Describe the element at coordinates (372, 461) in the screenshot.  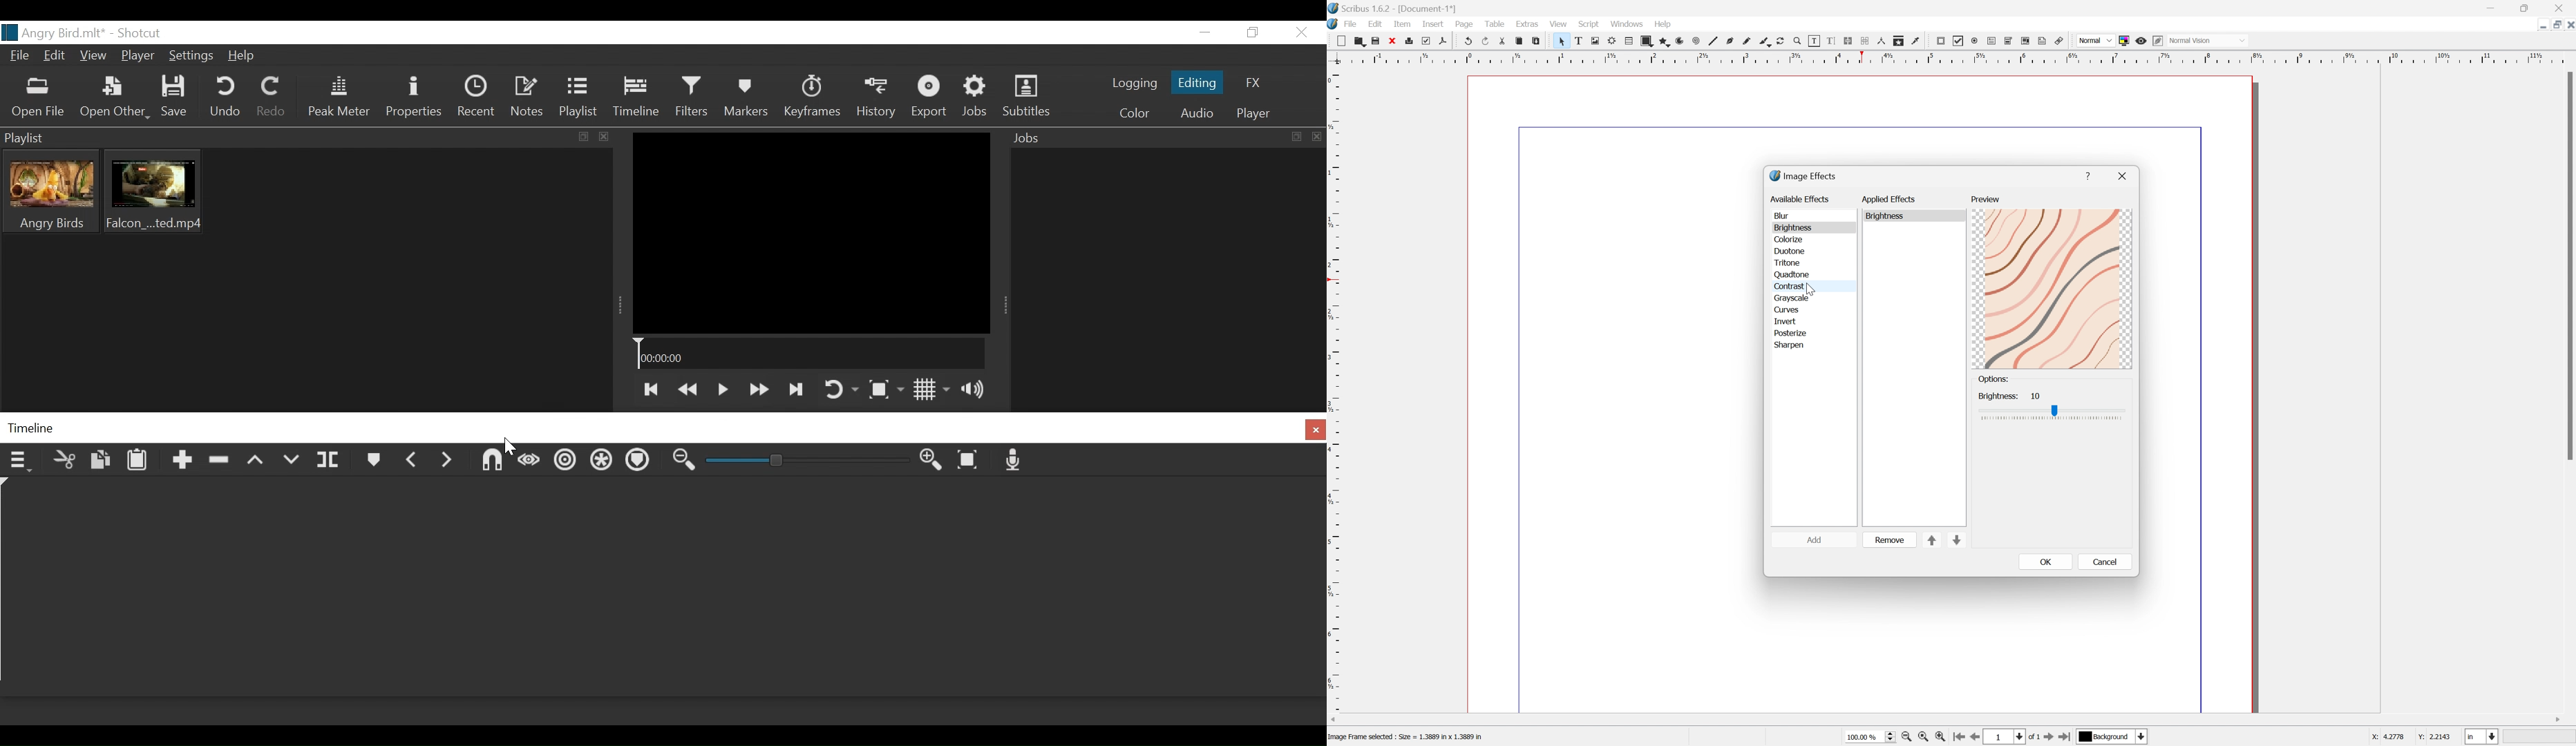
I see `Markers` at that location.